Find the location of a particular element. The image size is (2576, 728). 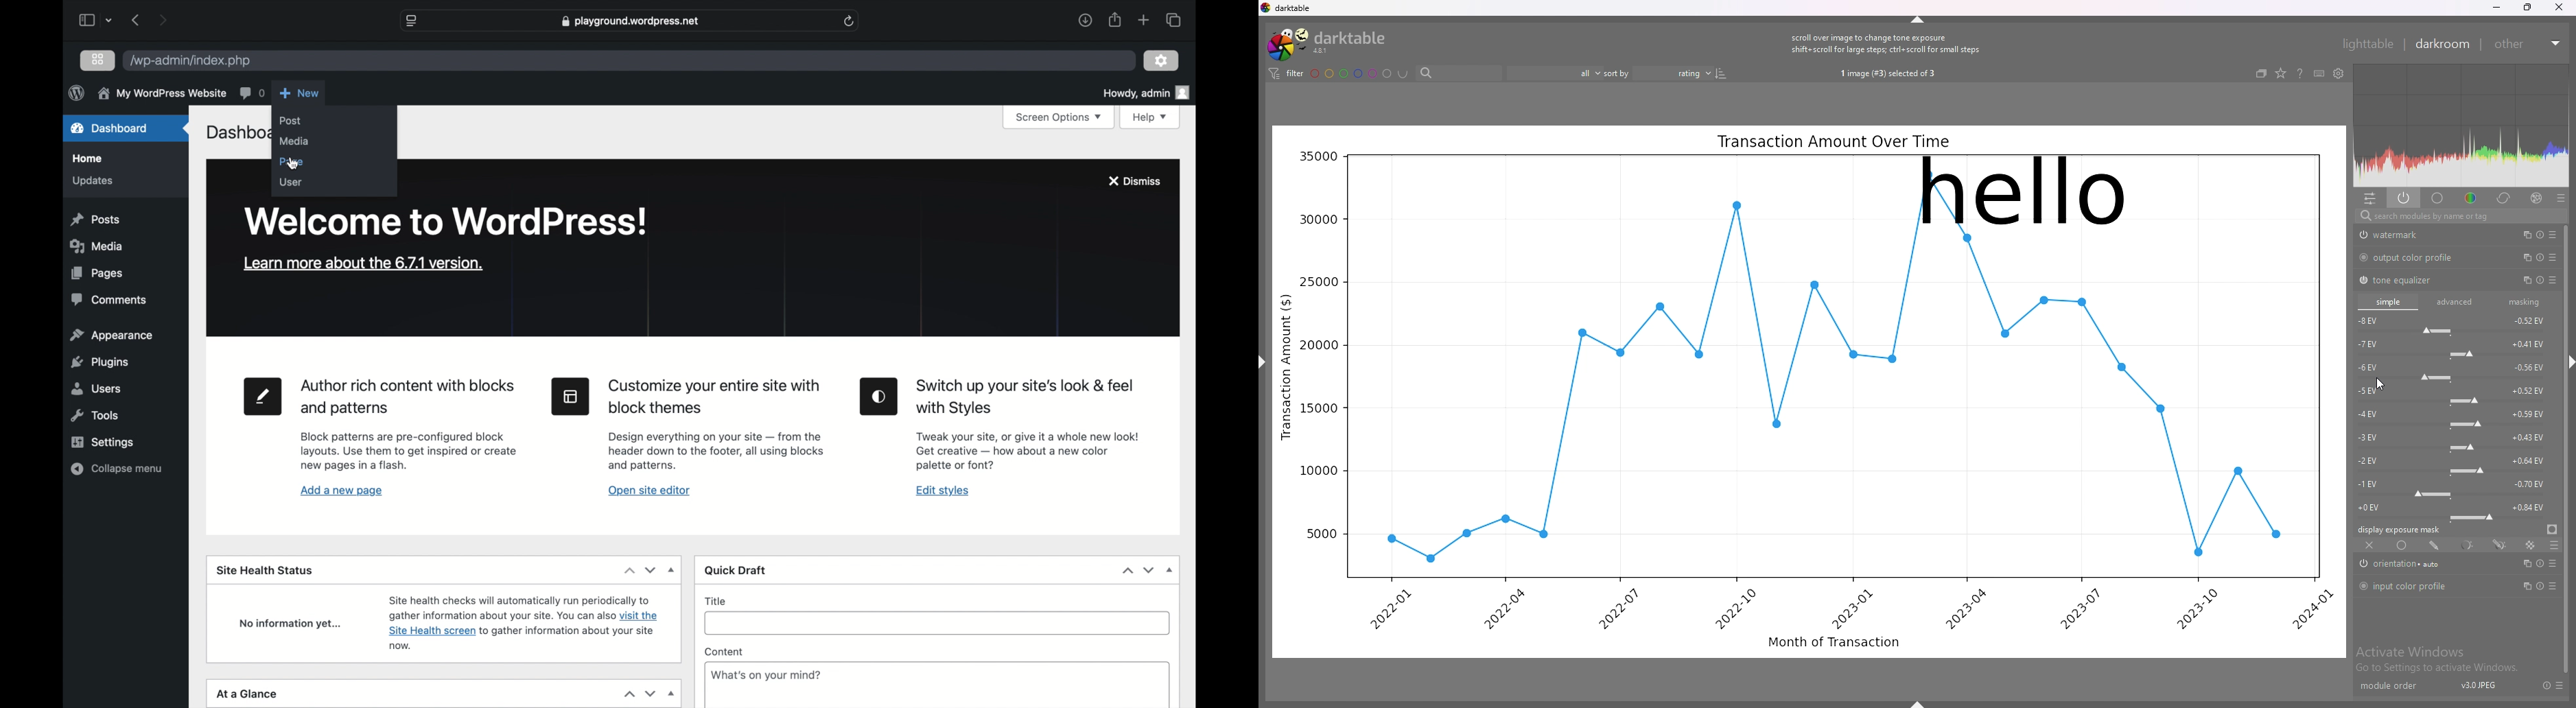

scroll over image to change tone exposure shift+scroll for large steps; ctrl+ scroll for small steps. is located at coordinates (1887, 44).